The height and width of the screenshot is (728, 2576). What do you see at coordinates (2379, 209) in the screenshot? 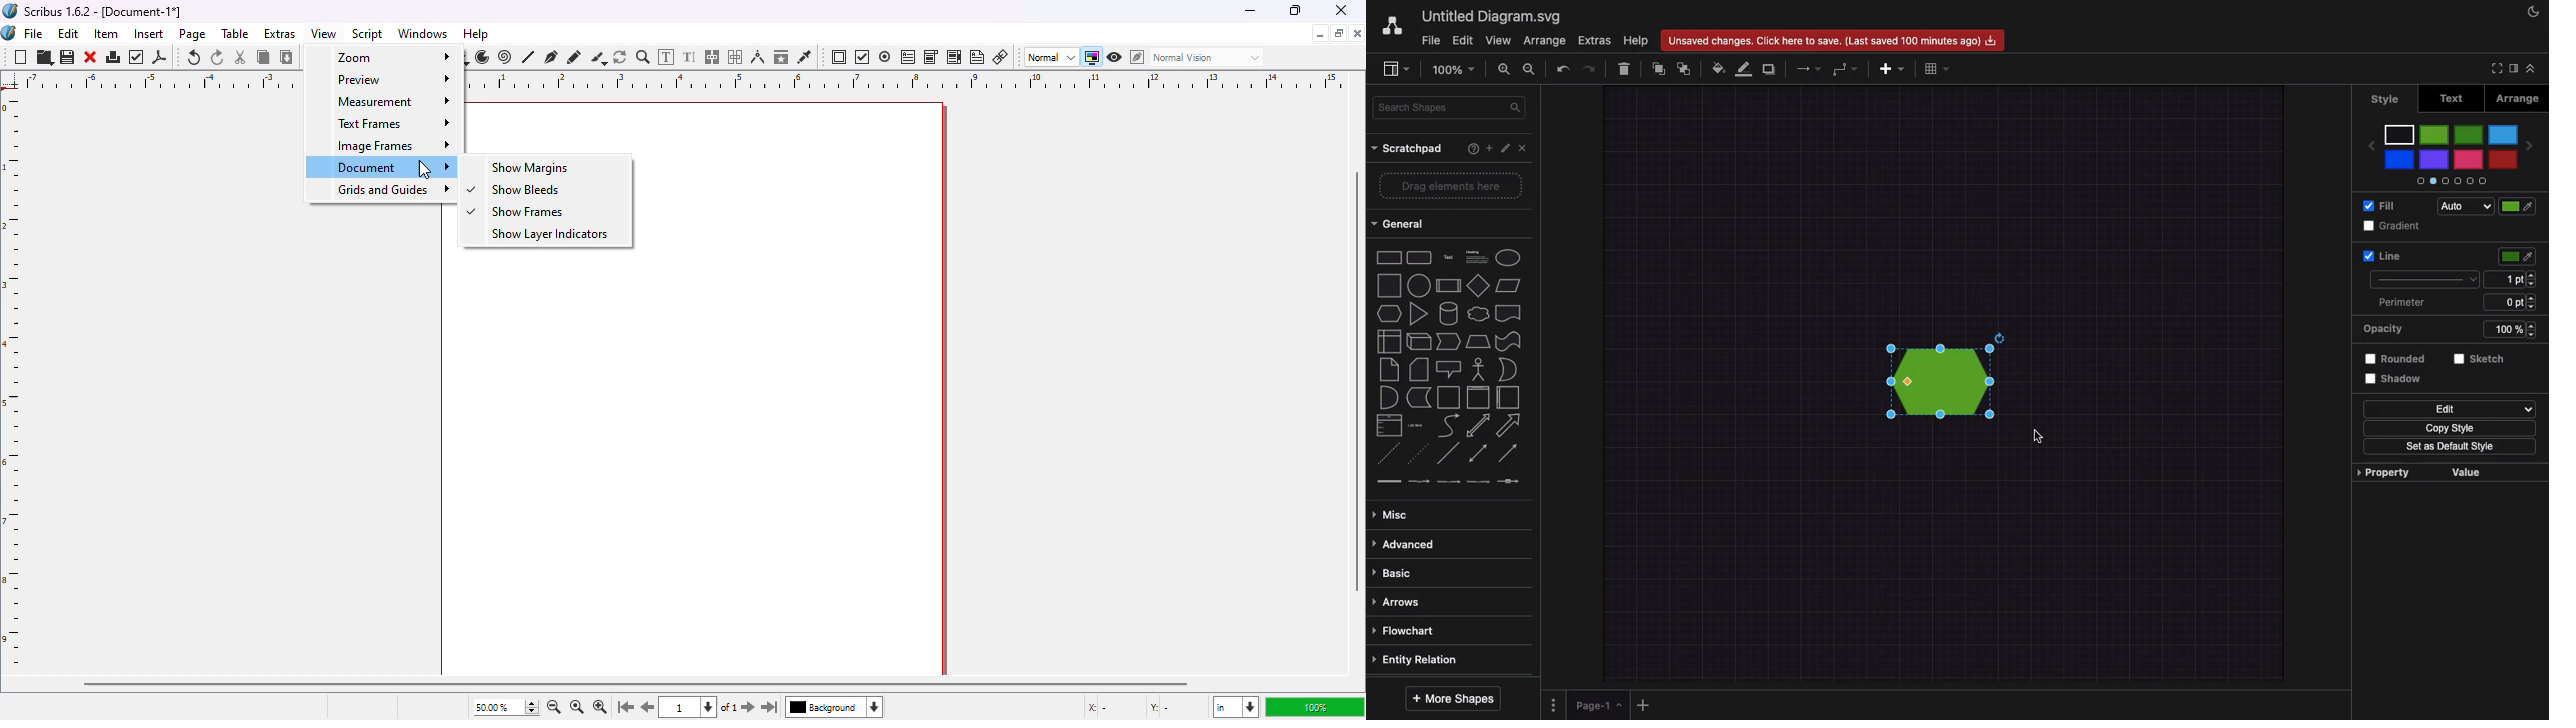
I see `Fill` at bounding box center [2379, 209].